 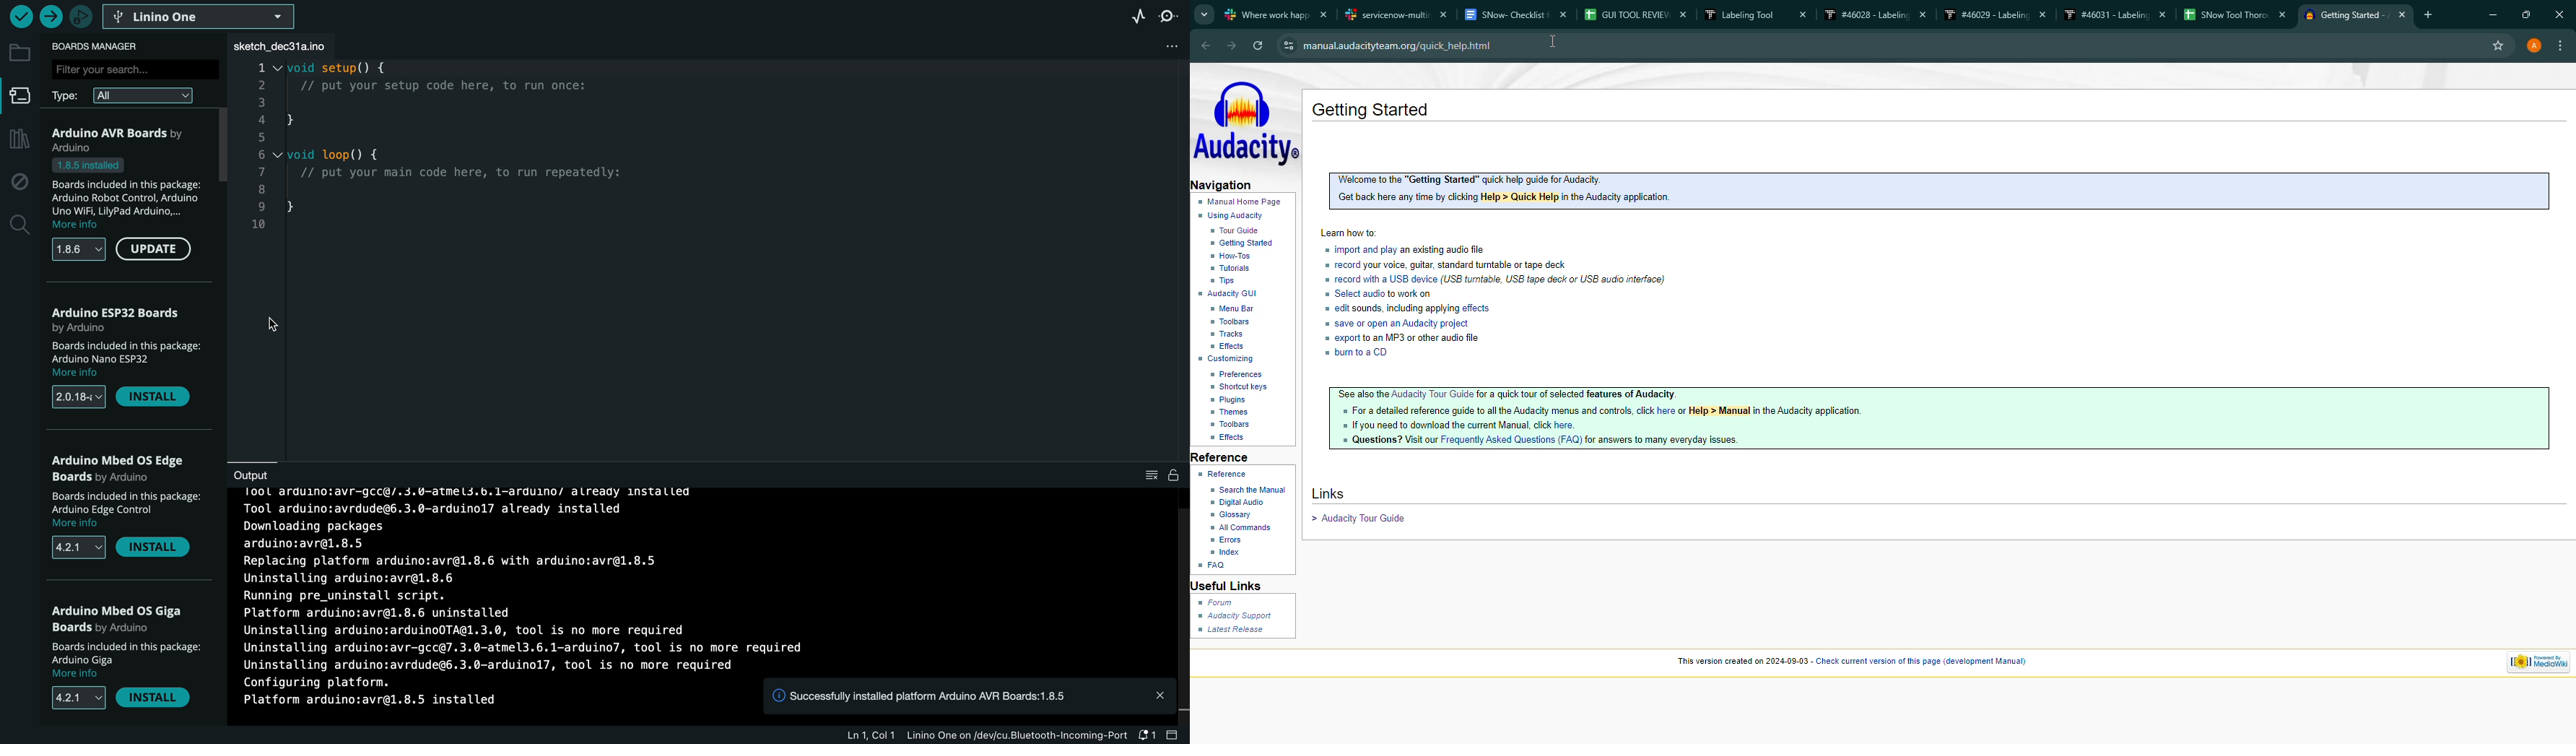 What do you see at coordinates (1224, 553) in the screenshot?
I see `index` at bounding box center [1224, 553].